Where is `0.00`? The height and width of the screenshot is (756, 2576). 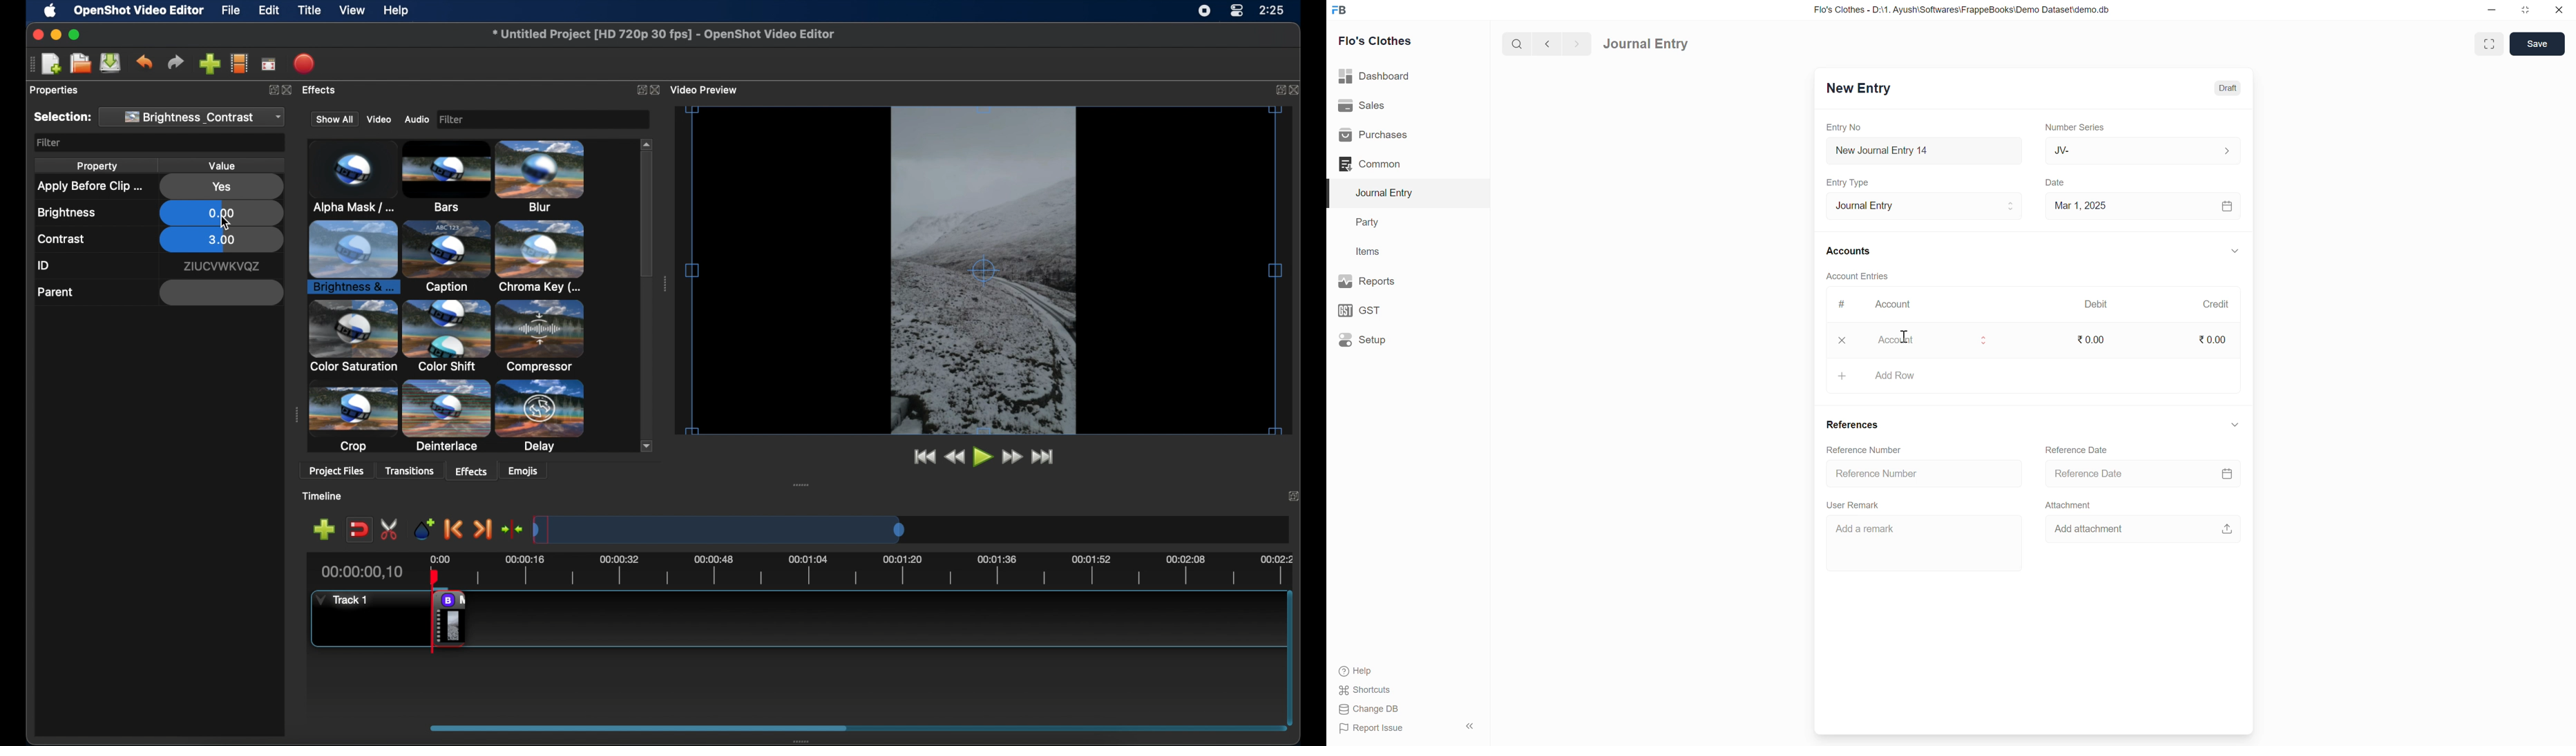 0.00 is located at coordinates (2093, 339).